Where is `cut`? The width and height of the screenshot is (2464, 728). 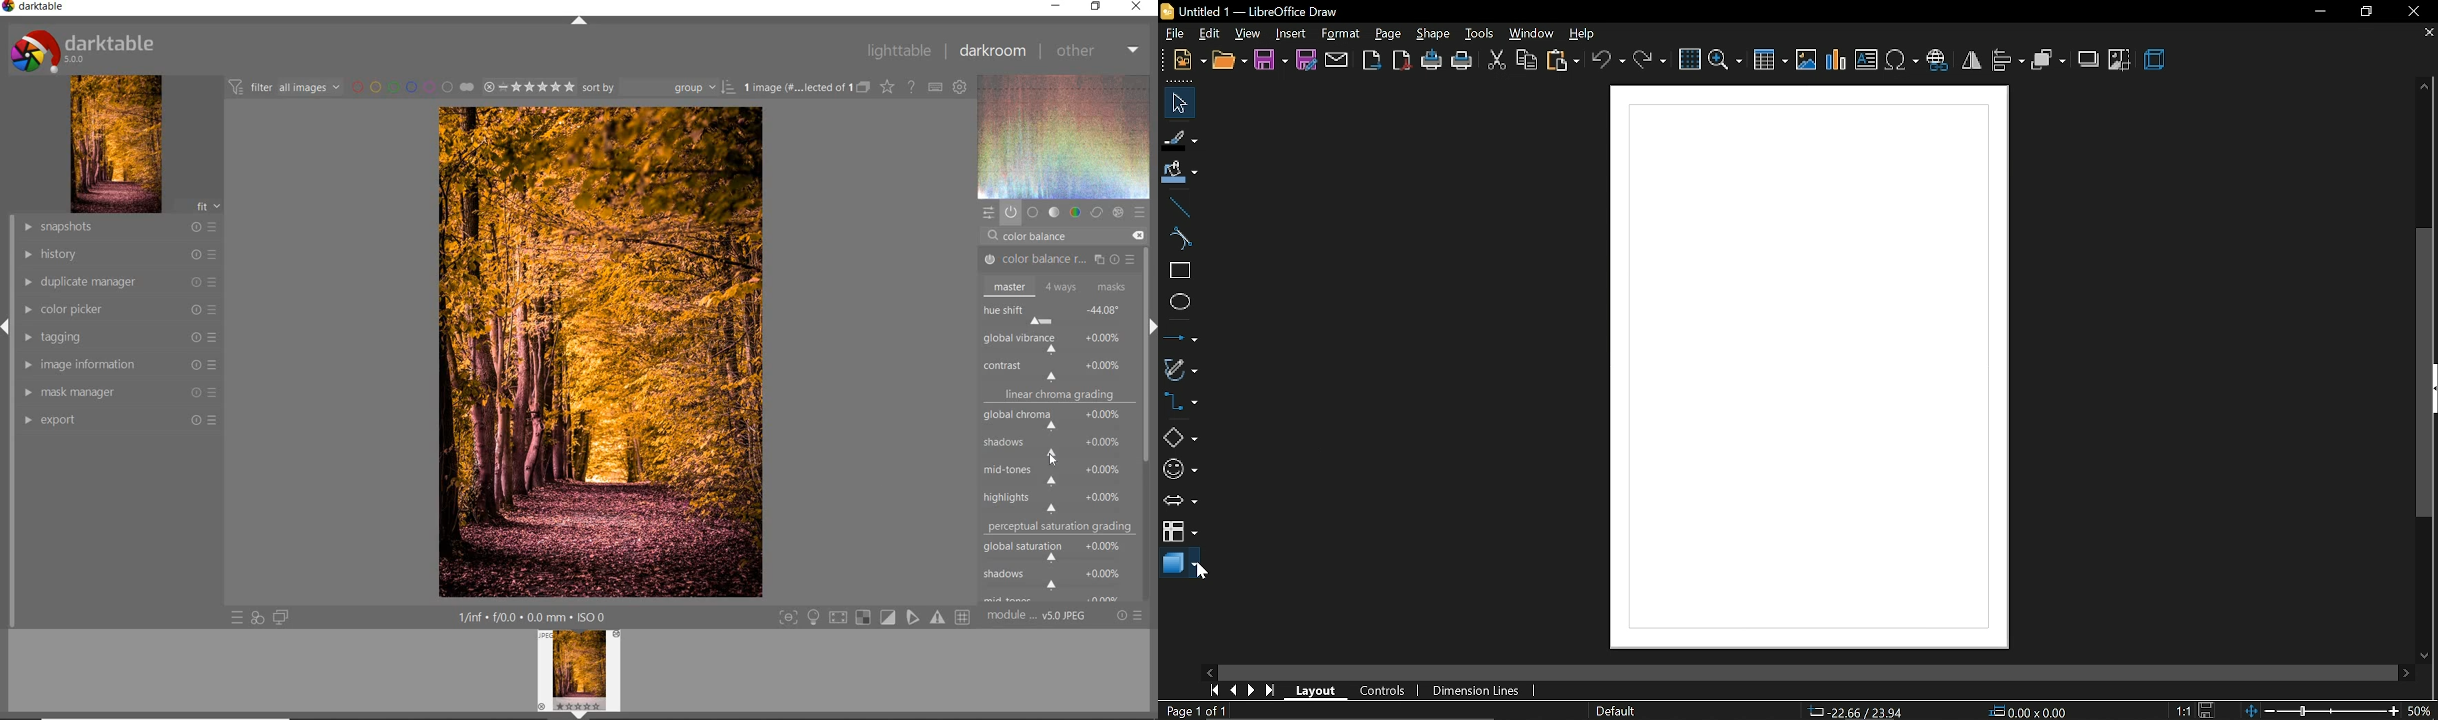 cut is located at coordinates (1496, 58).